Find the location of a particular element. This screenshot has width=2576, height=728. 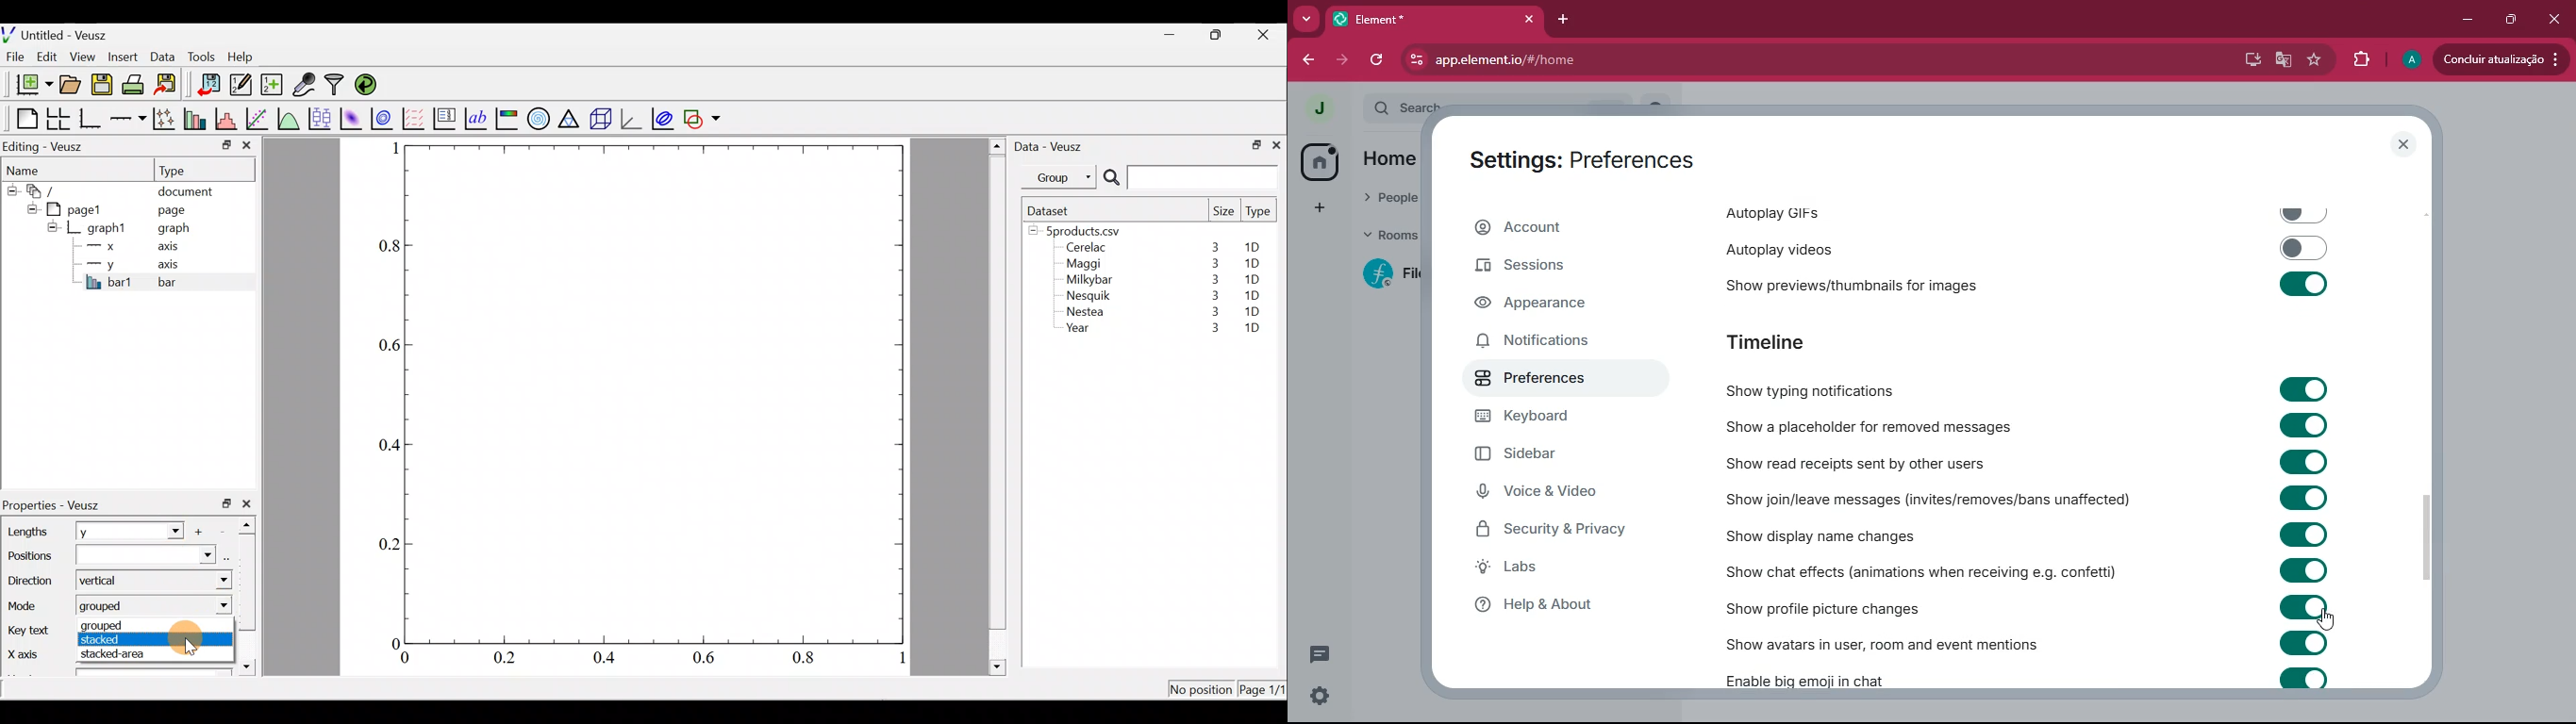

1 is located at coordinates (394, 147).